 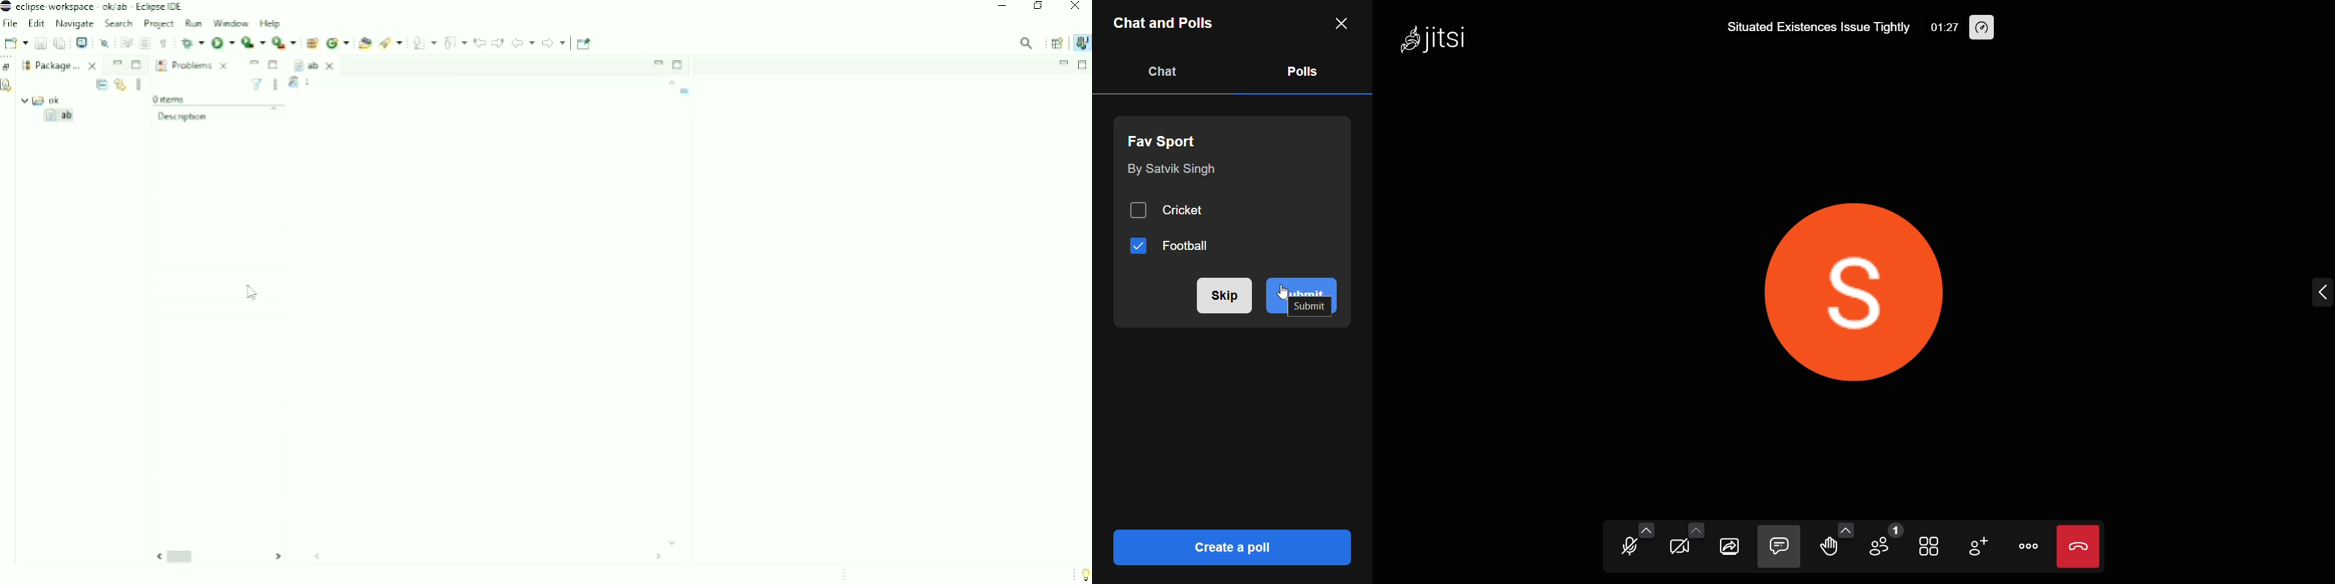 What do you see at coordinates (191, 23) in the screenshot?
I see `Run` at bounding box center [191, 23].